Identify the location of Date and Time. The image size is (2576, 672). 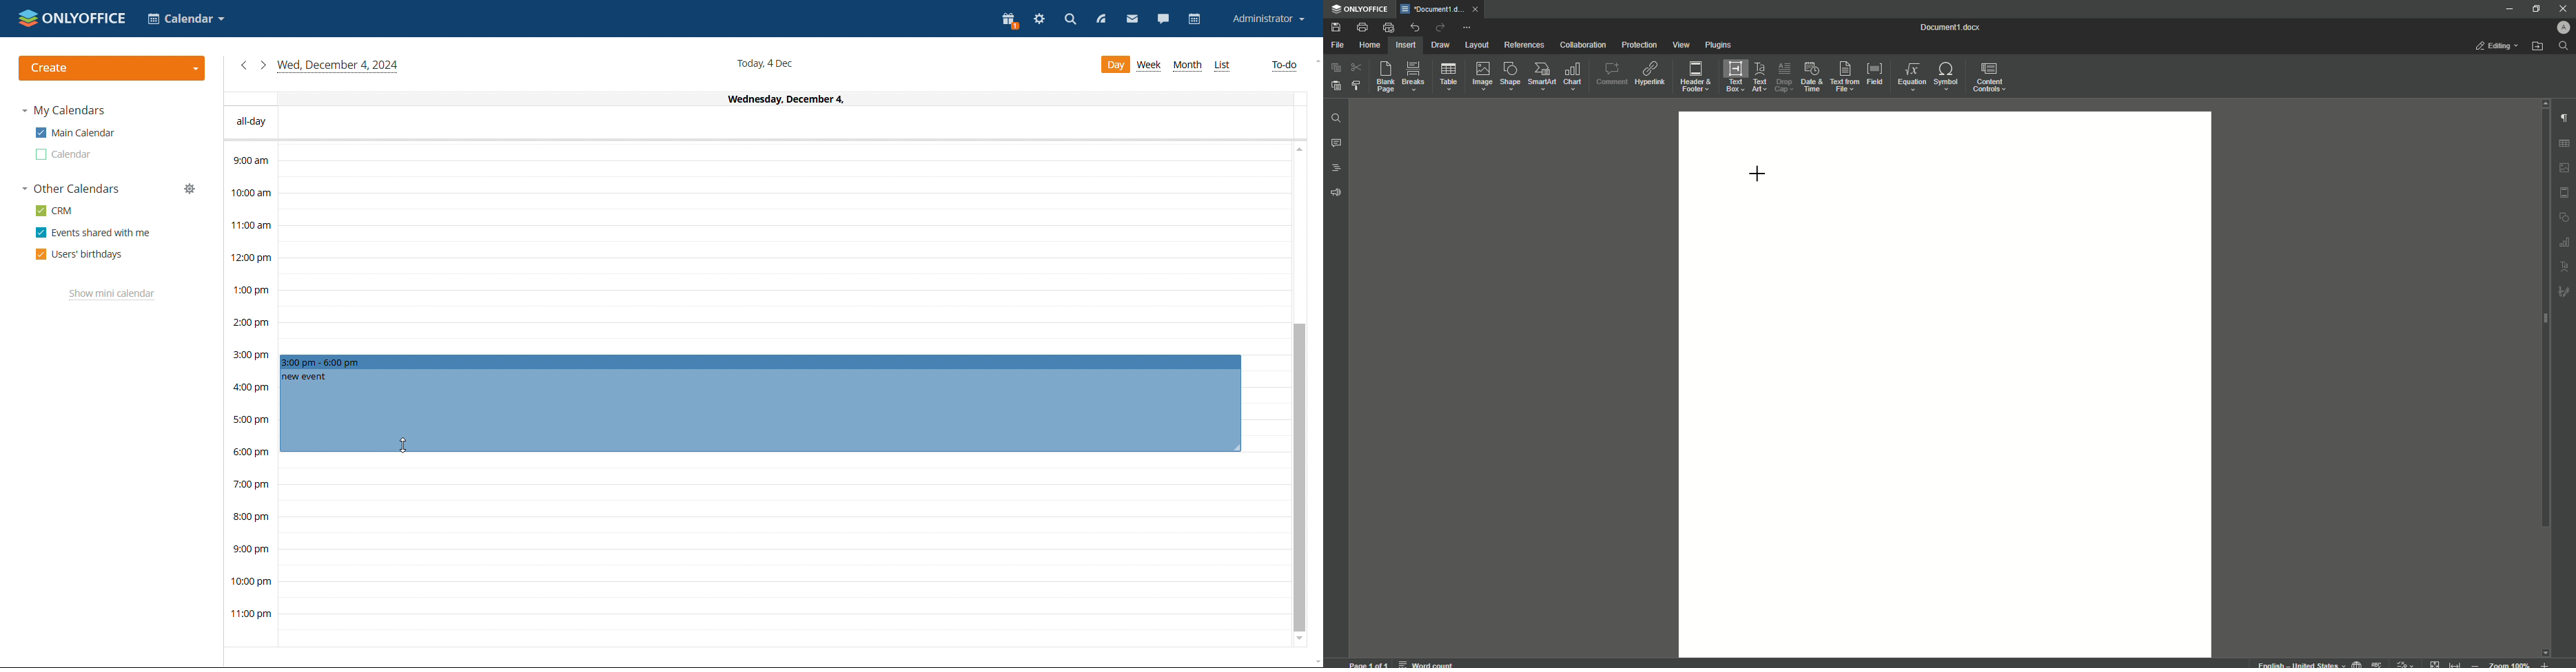
(1811, 77).